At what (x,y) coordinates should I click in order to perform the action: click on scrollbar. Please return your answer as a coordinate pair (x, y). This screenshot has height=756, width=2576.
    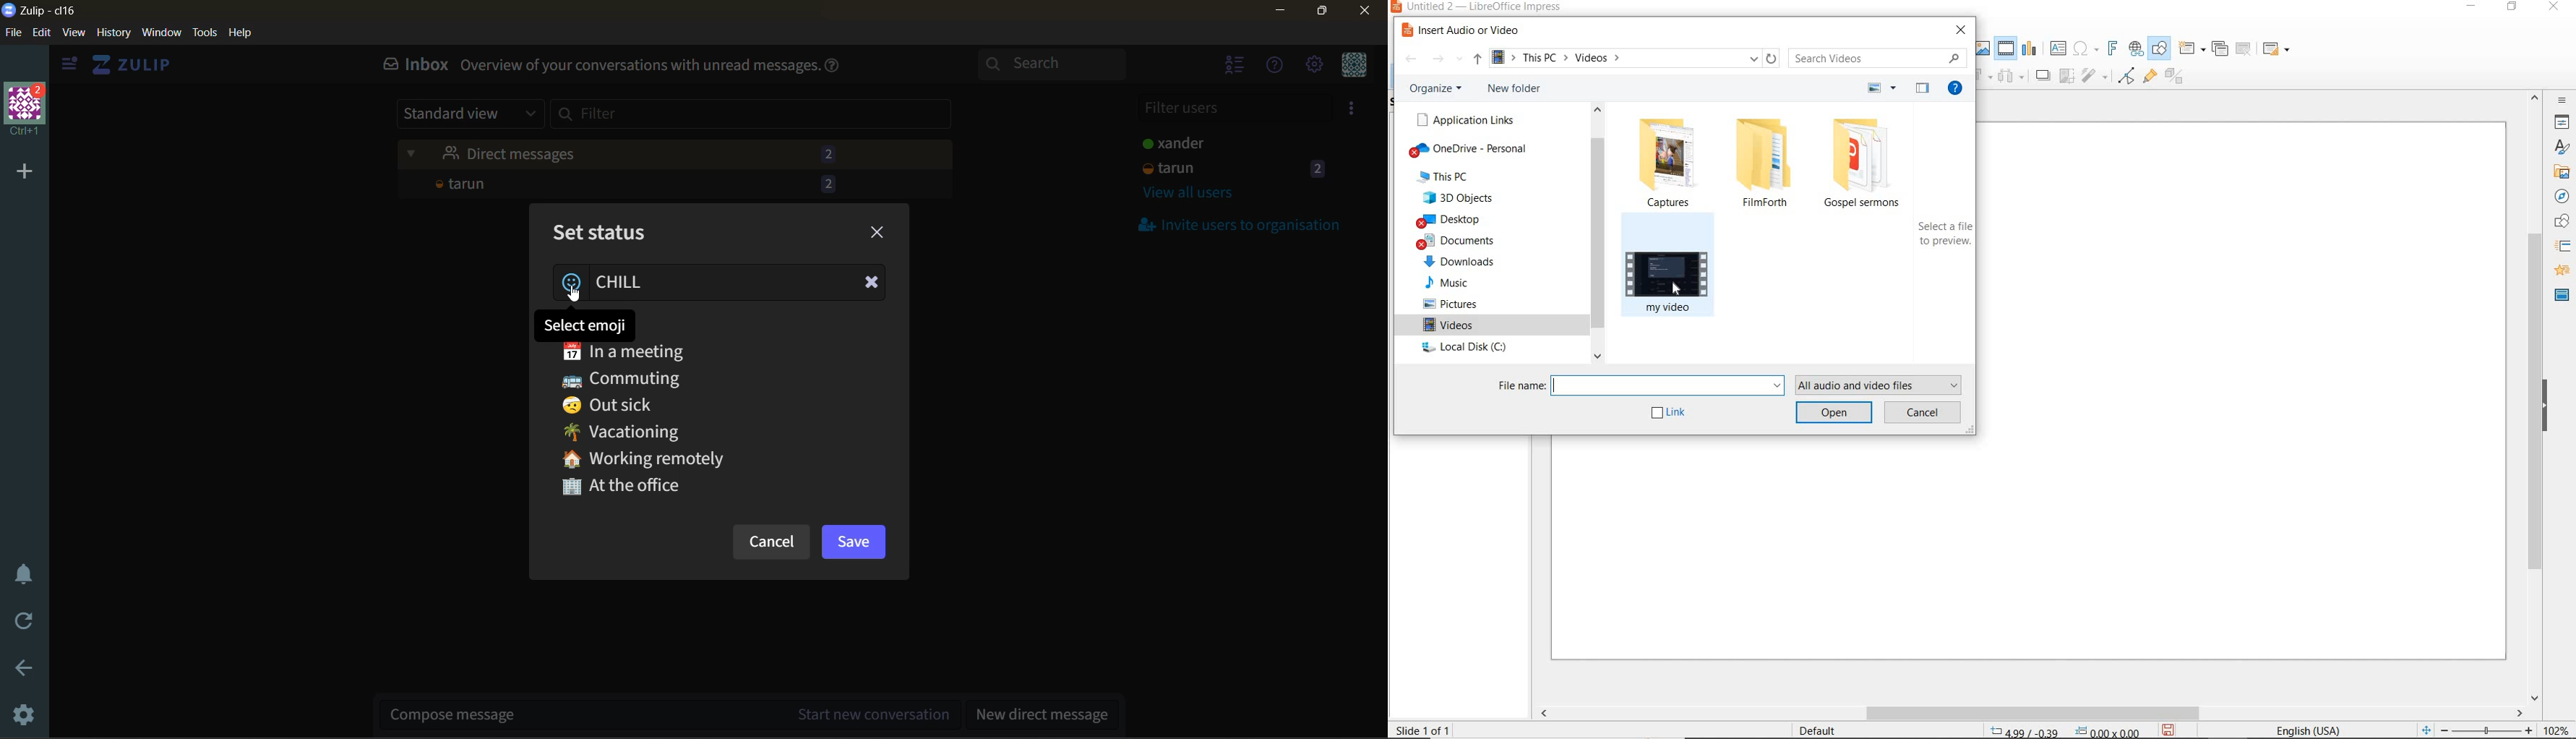
    Looking at the image, I should click on (1599, 231).